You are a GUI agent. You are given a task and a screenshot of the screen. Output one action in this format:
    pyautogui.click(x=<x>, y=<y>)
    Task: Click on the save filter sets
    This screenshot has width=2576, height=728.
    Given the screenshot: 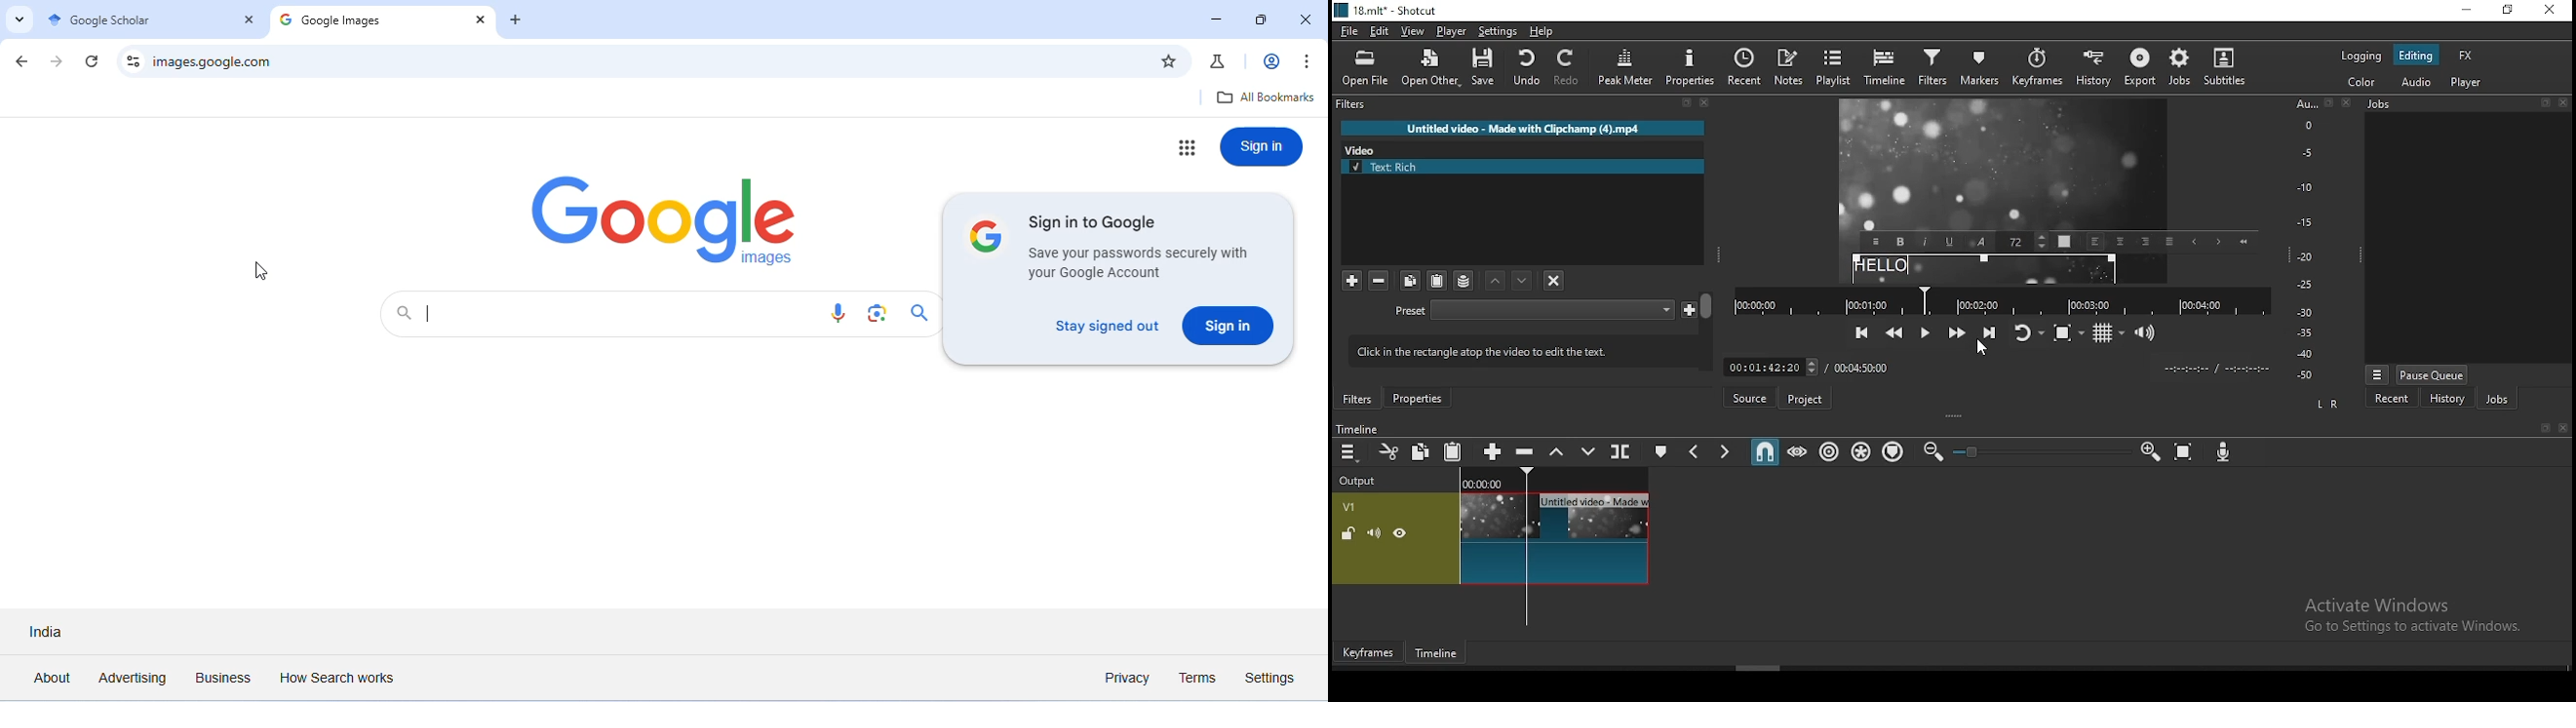 What is the action you would take?
    pyautogui.click(x=1464, y=280)
    